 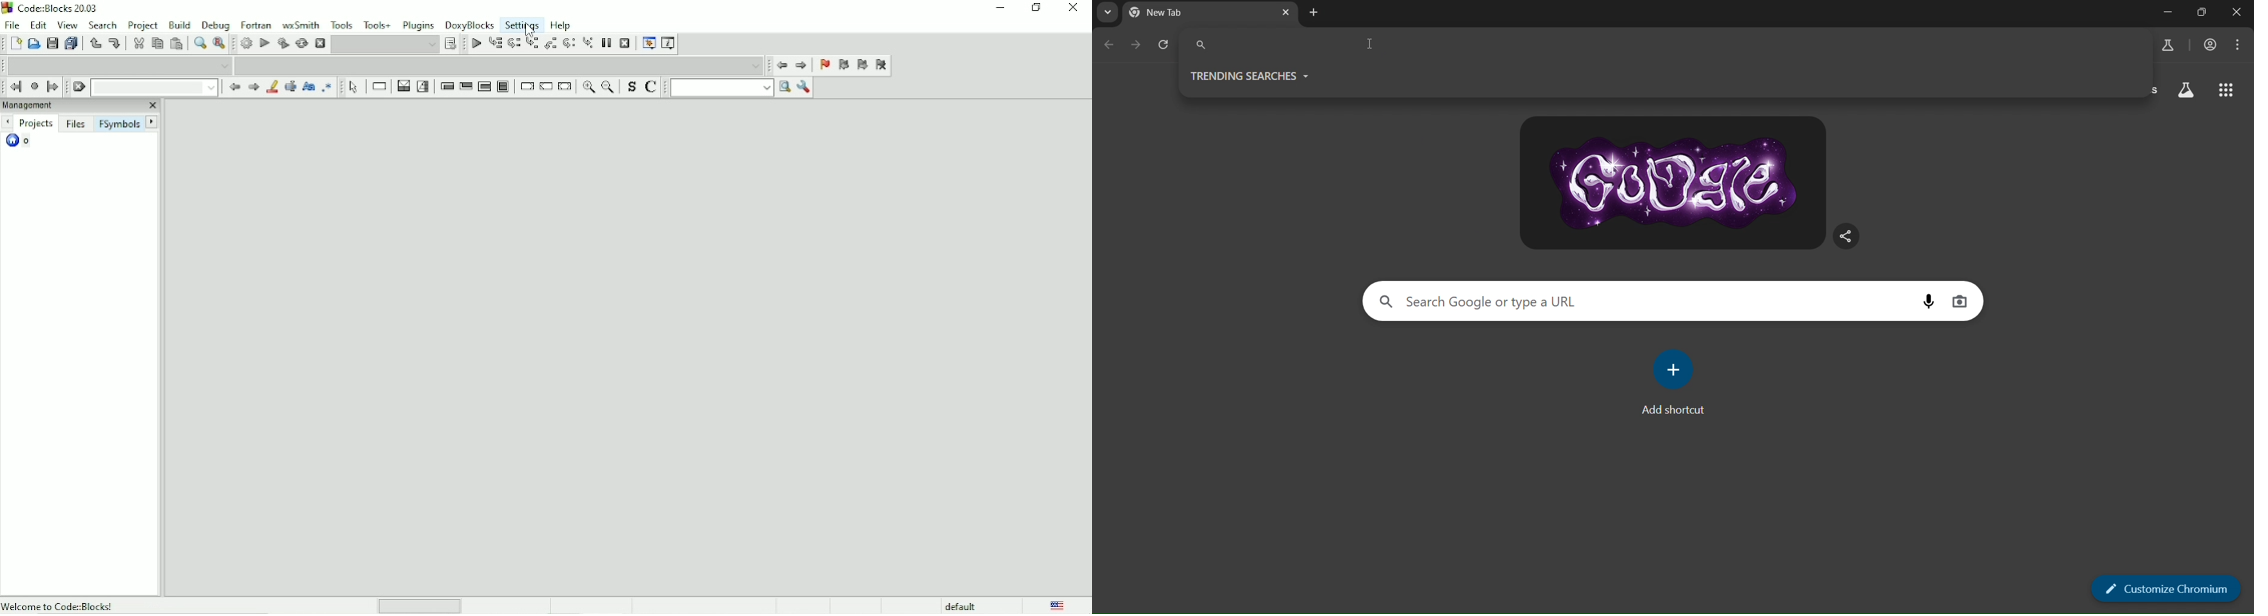 What do you see at coordinates (394, 44) in the screenshot?
I see `Show the select target dialog` at bounding box center [394, 44].